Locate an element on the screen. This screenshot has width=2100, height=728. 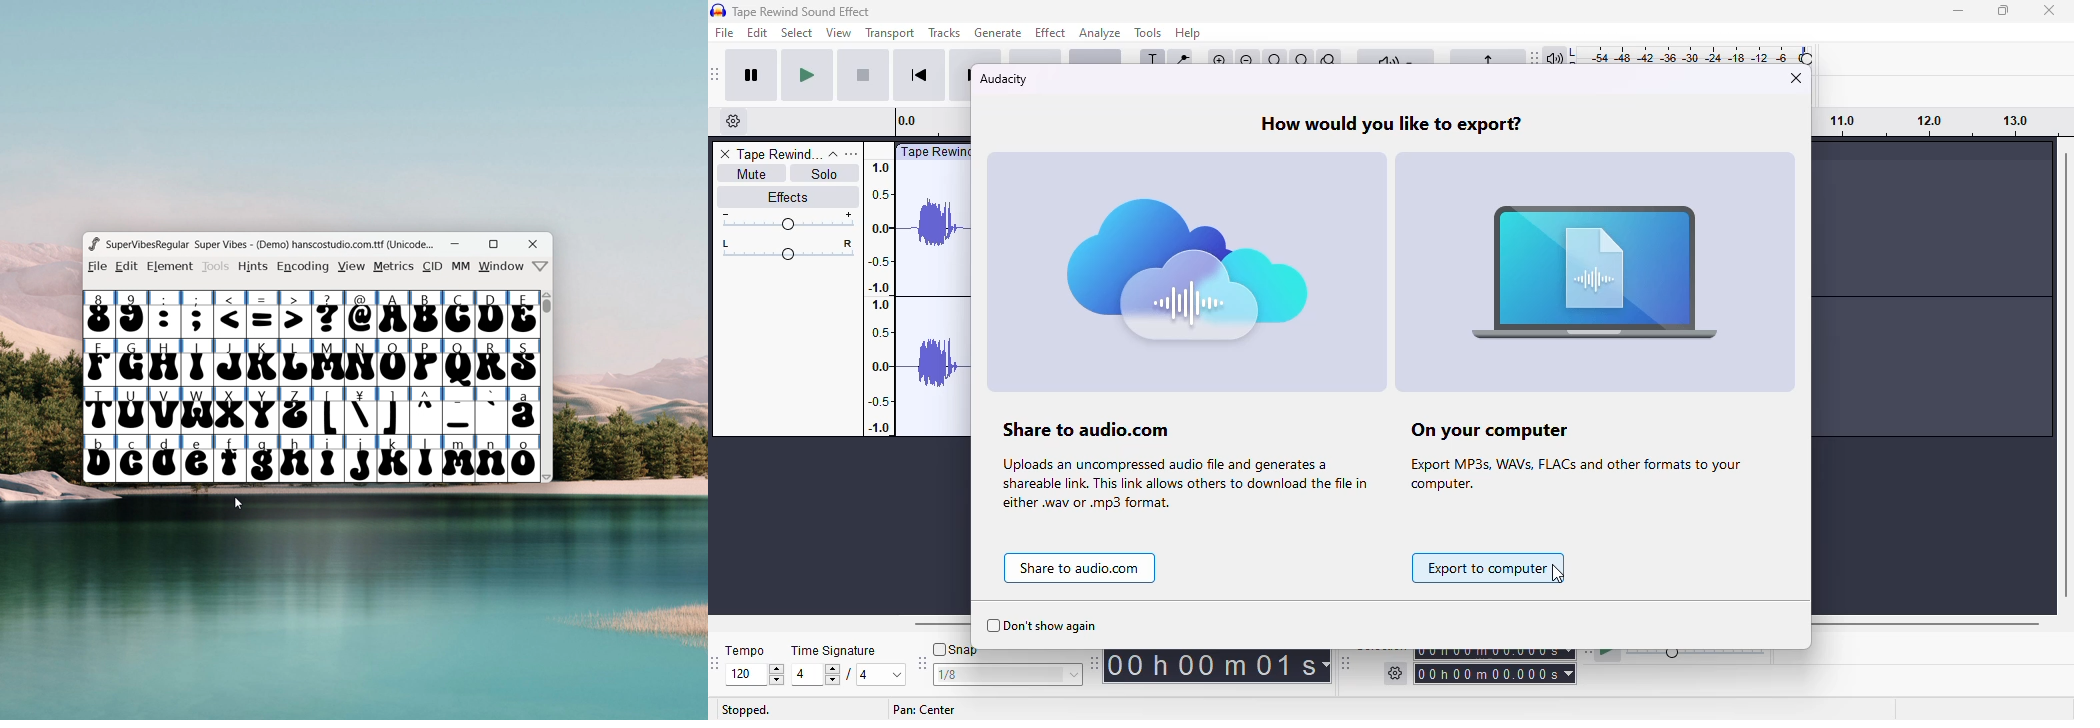
CID is located at coordinates (433, 267).